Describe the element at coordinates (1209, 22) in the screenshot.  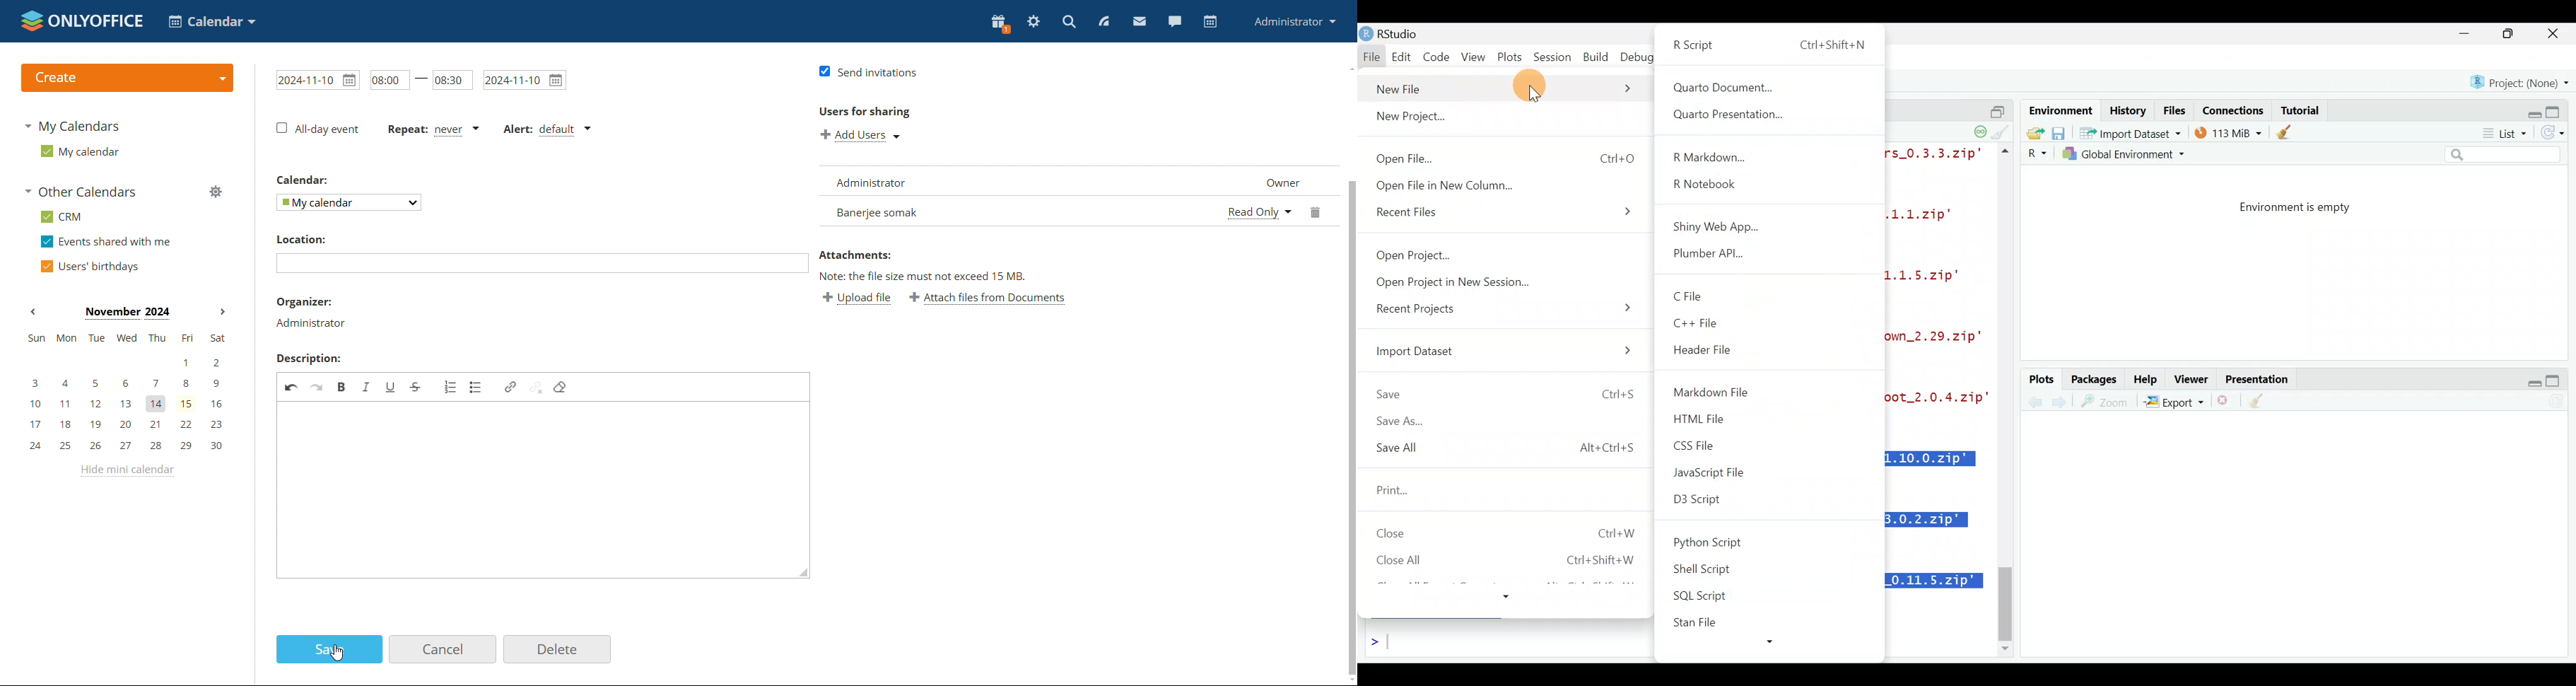
I see `calendar` at that location.